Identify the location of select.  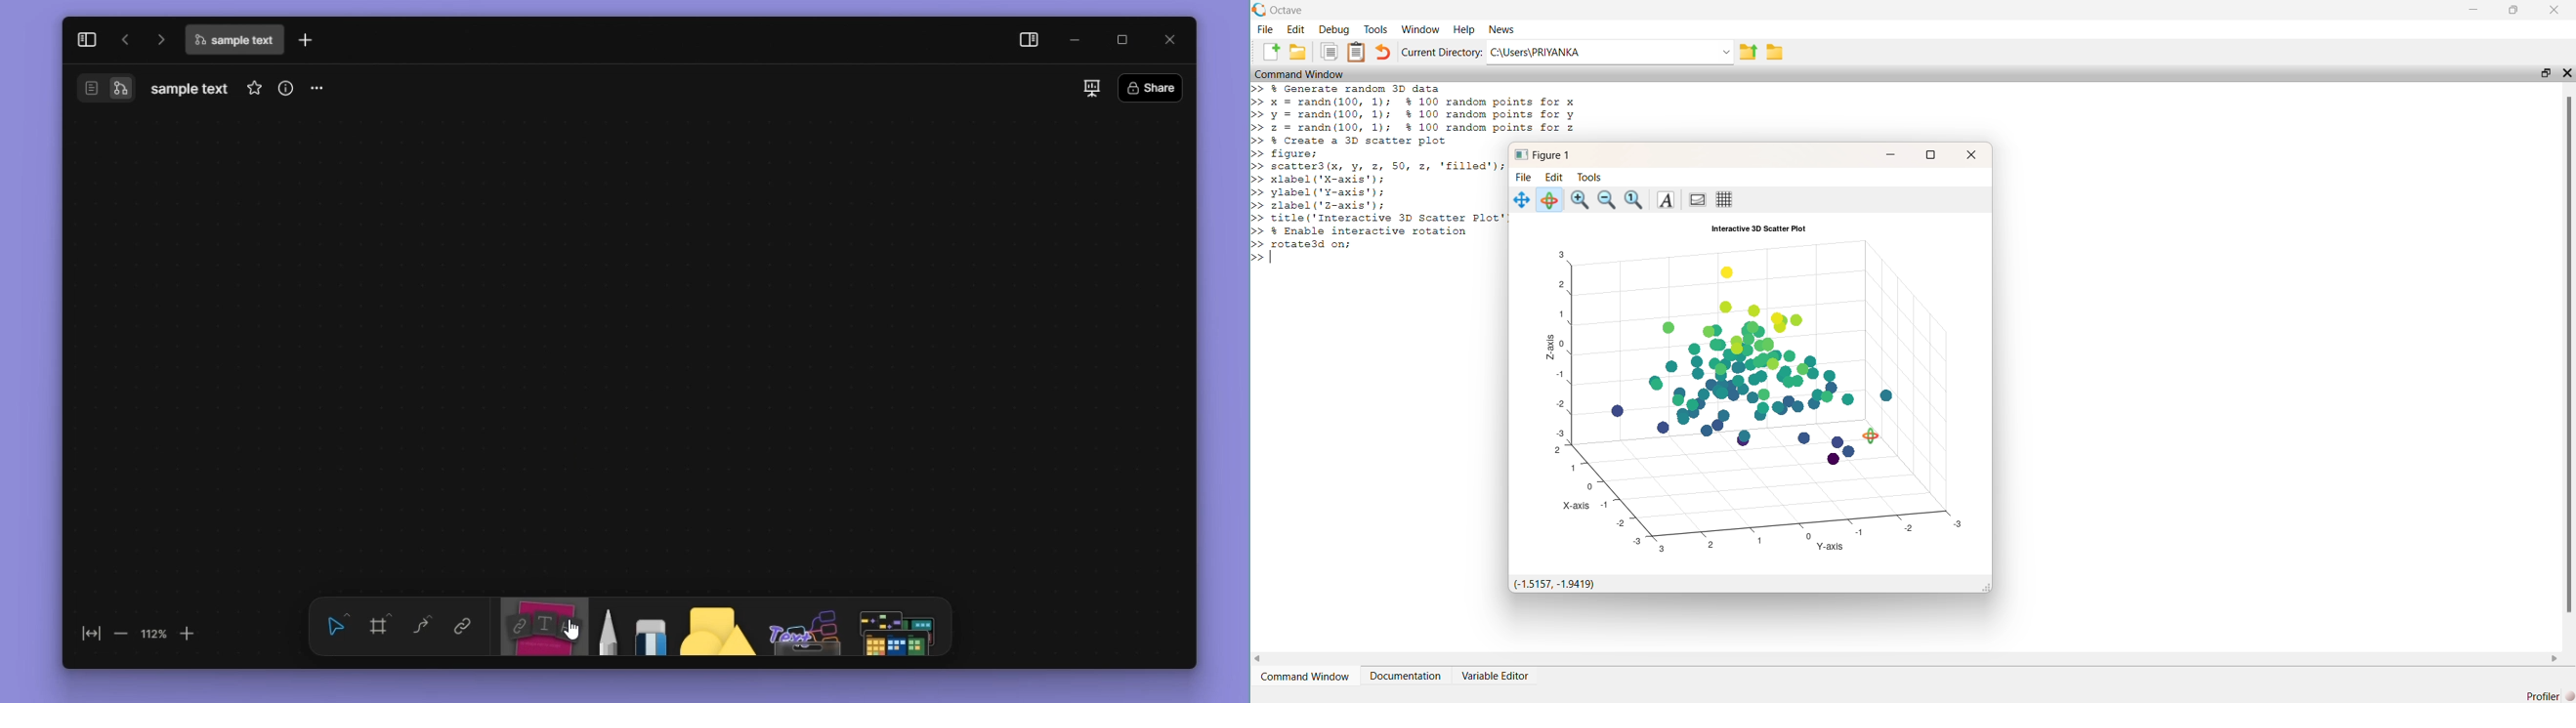
(337, 625).